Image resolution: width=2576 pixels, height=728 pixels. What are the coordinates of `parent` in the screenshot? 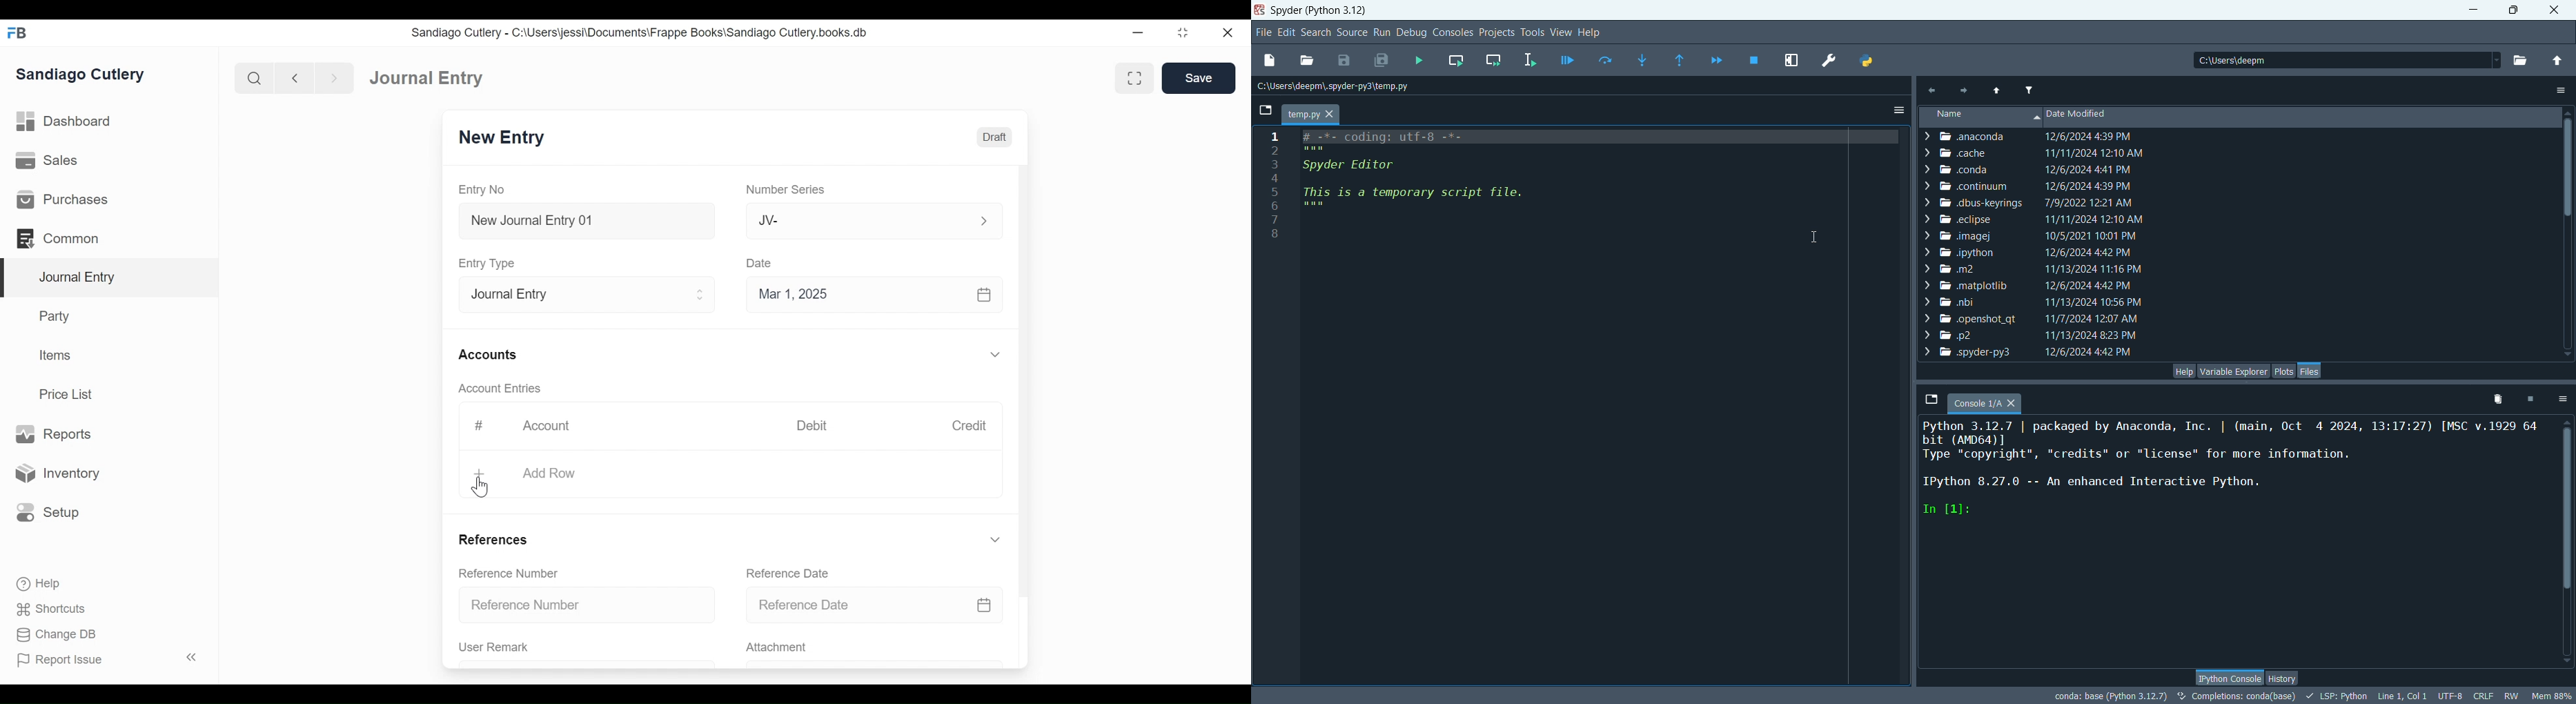 It's located at (1998, 88).